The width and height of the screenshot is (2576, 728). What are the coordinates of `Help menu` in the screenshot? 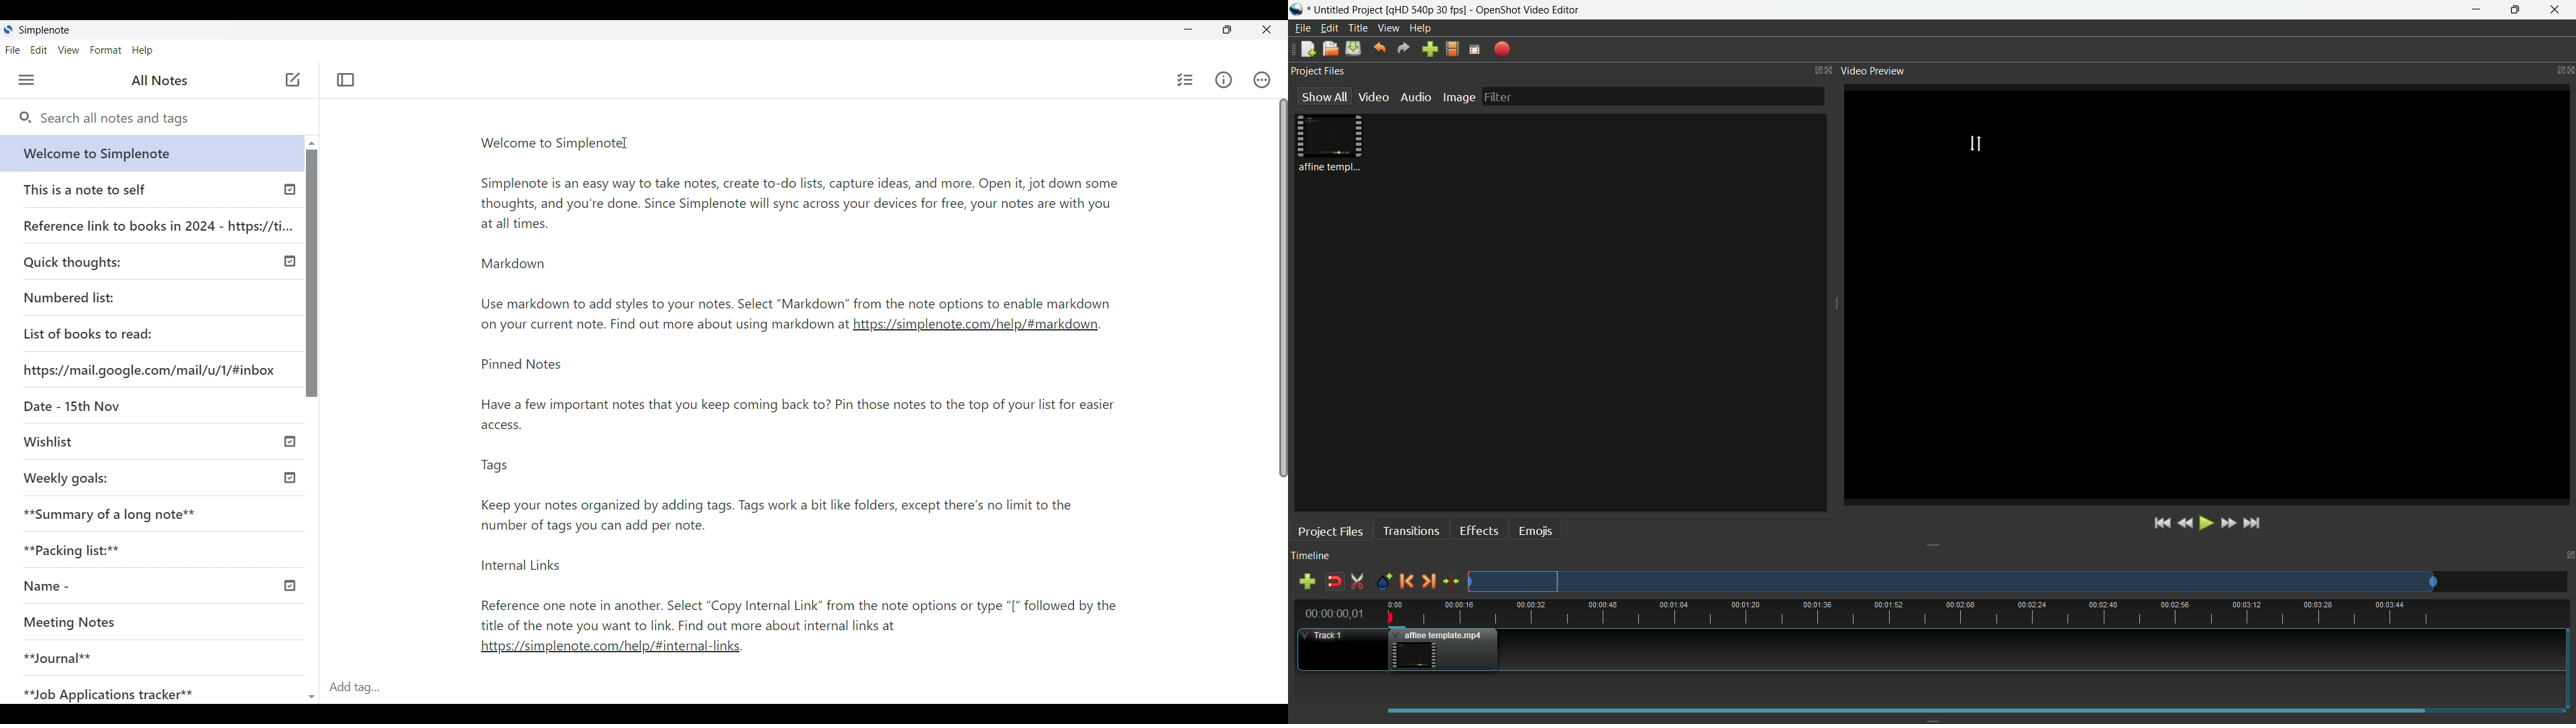 It's located at (142, 50).